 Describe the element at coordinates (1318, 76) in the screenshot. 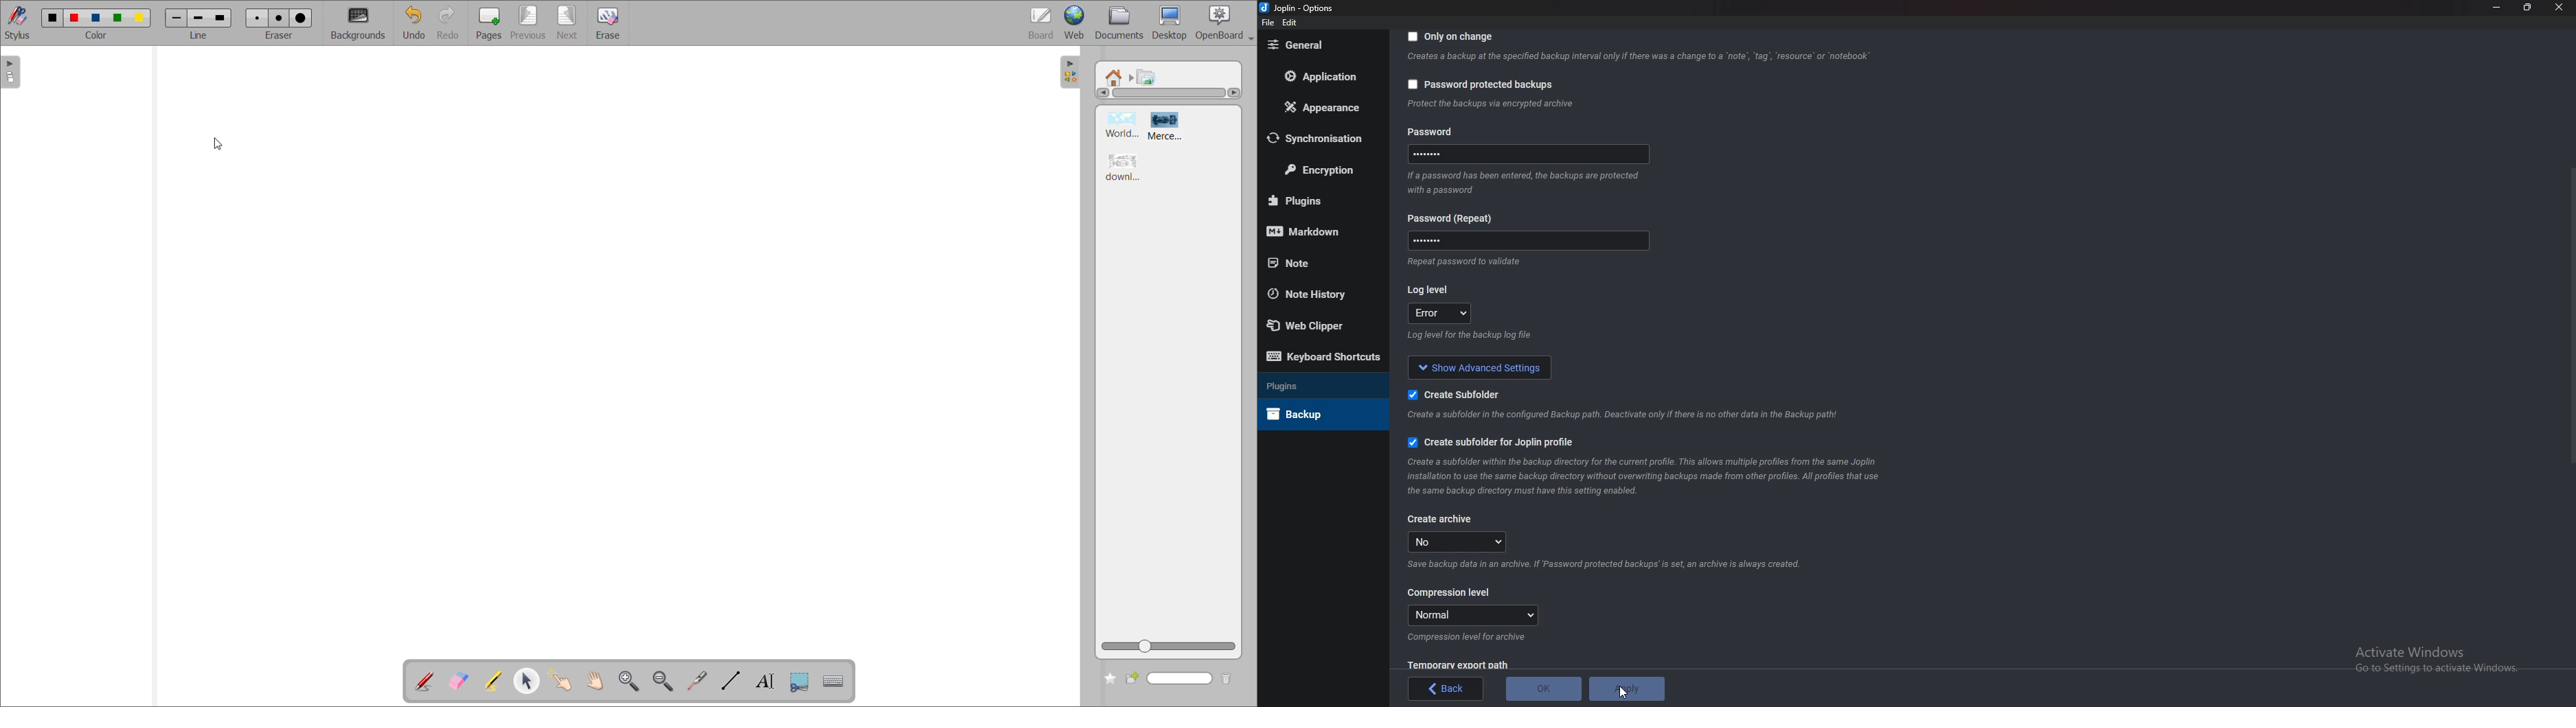

I see `Application` at that location.